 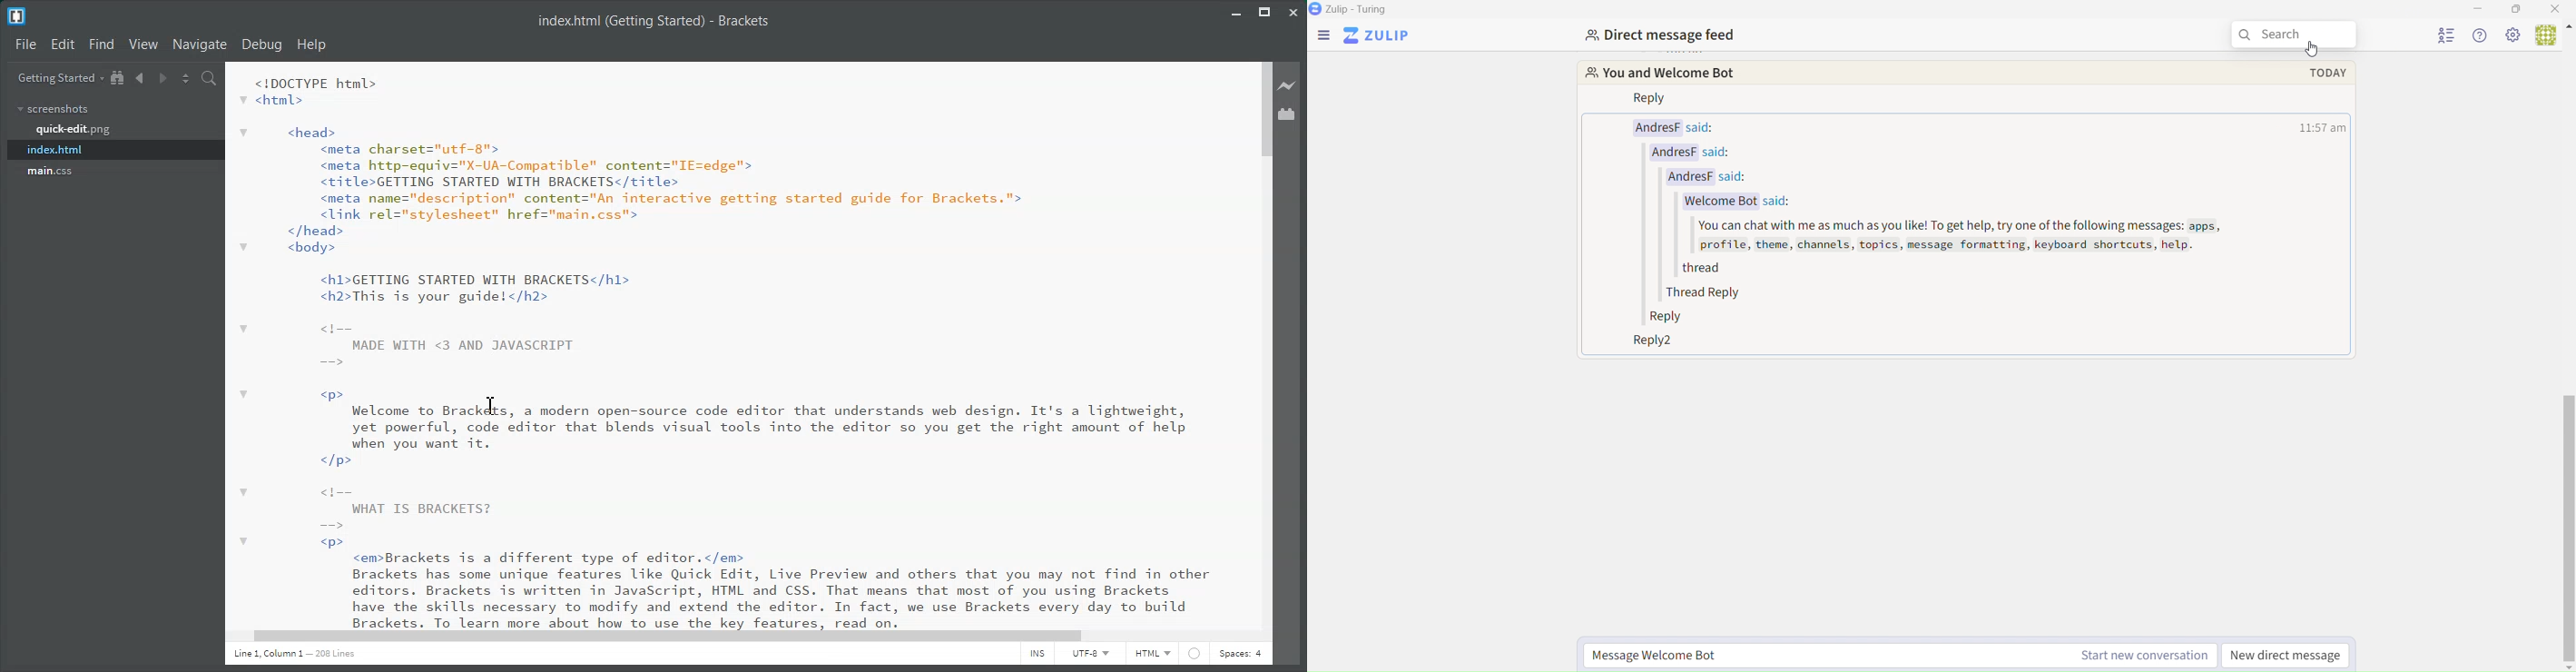 What do you see at coordinates (54, 109) in the screenshot?
I see `screenshots` at bounding box center [54, 109].